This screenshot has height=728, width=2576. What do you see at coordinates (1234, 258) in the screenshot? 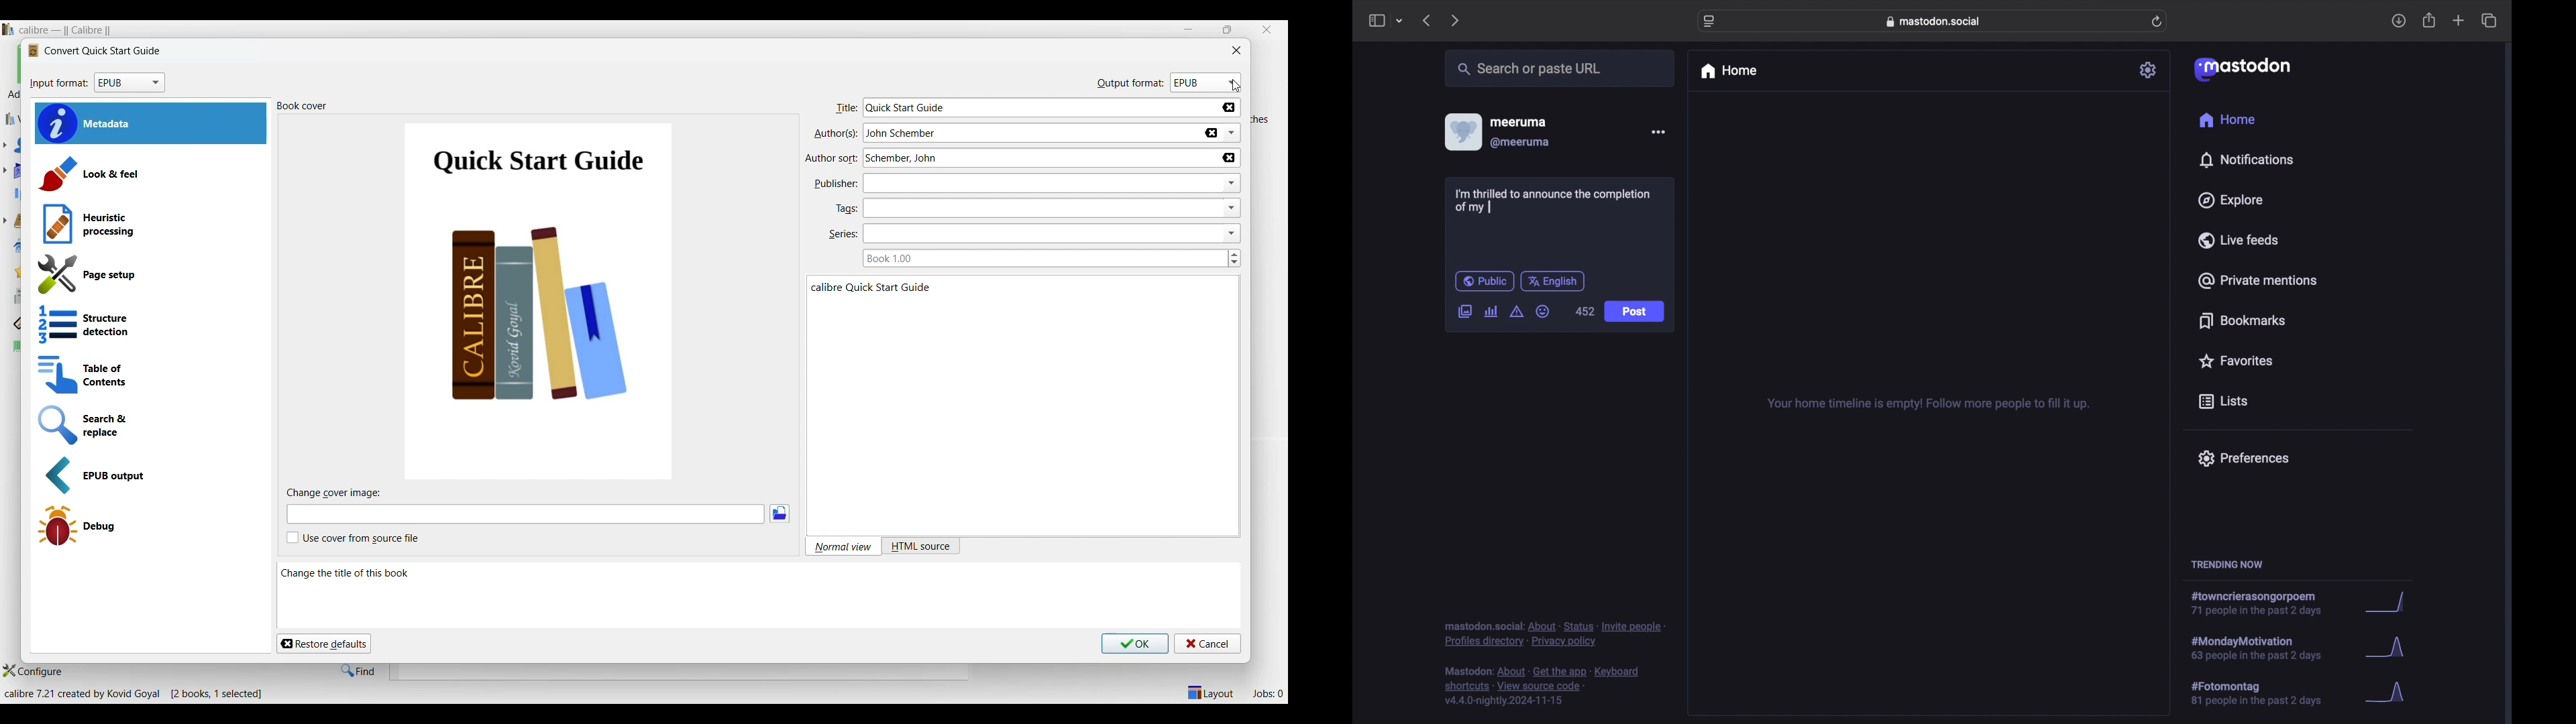
I see `Increase/Decrease book series` at bounding box center [1234, 258].